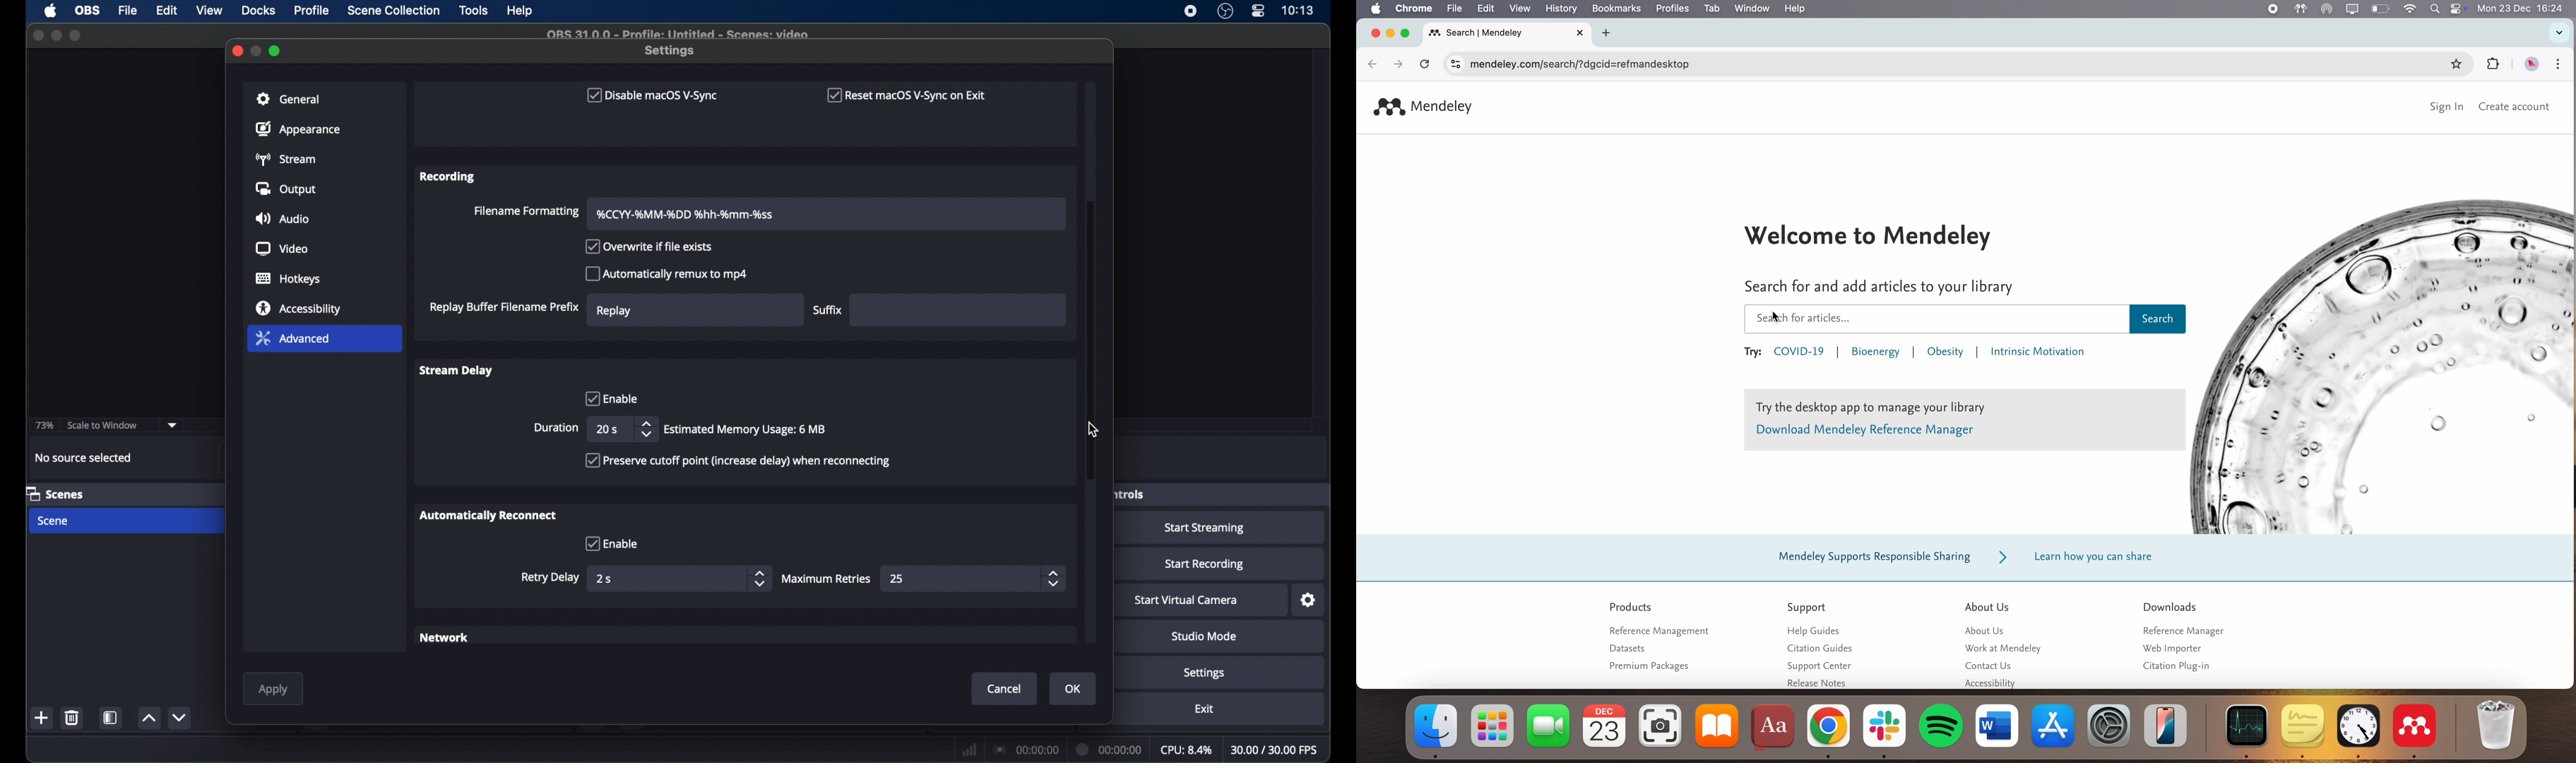 This screenshot has height=784, width=2576. I want to click on add, so click(42, 717).